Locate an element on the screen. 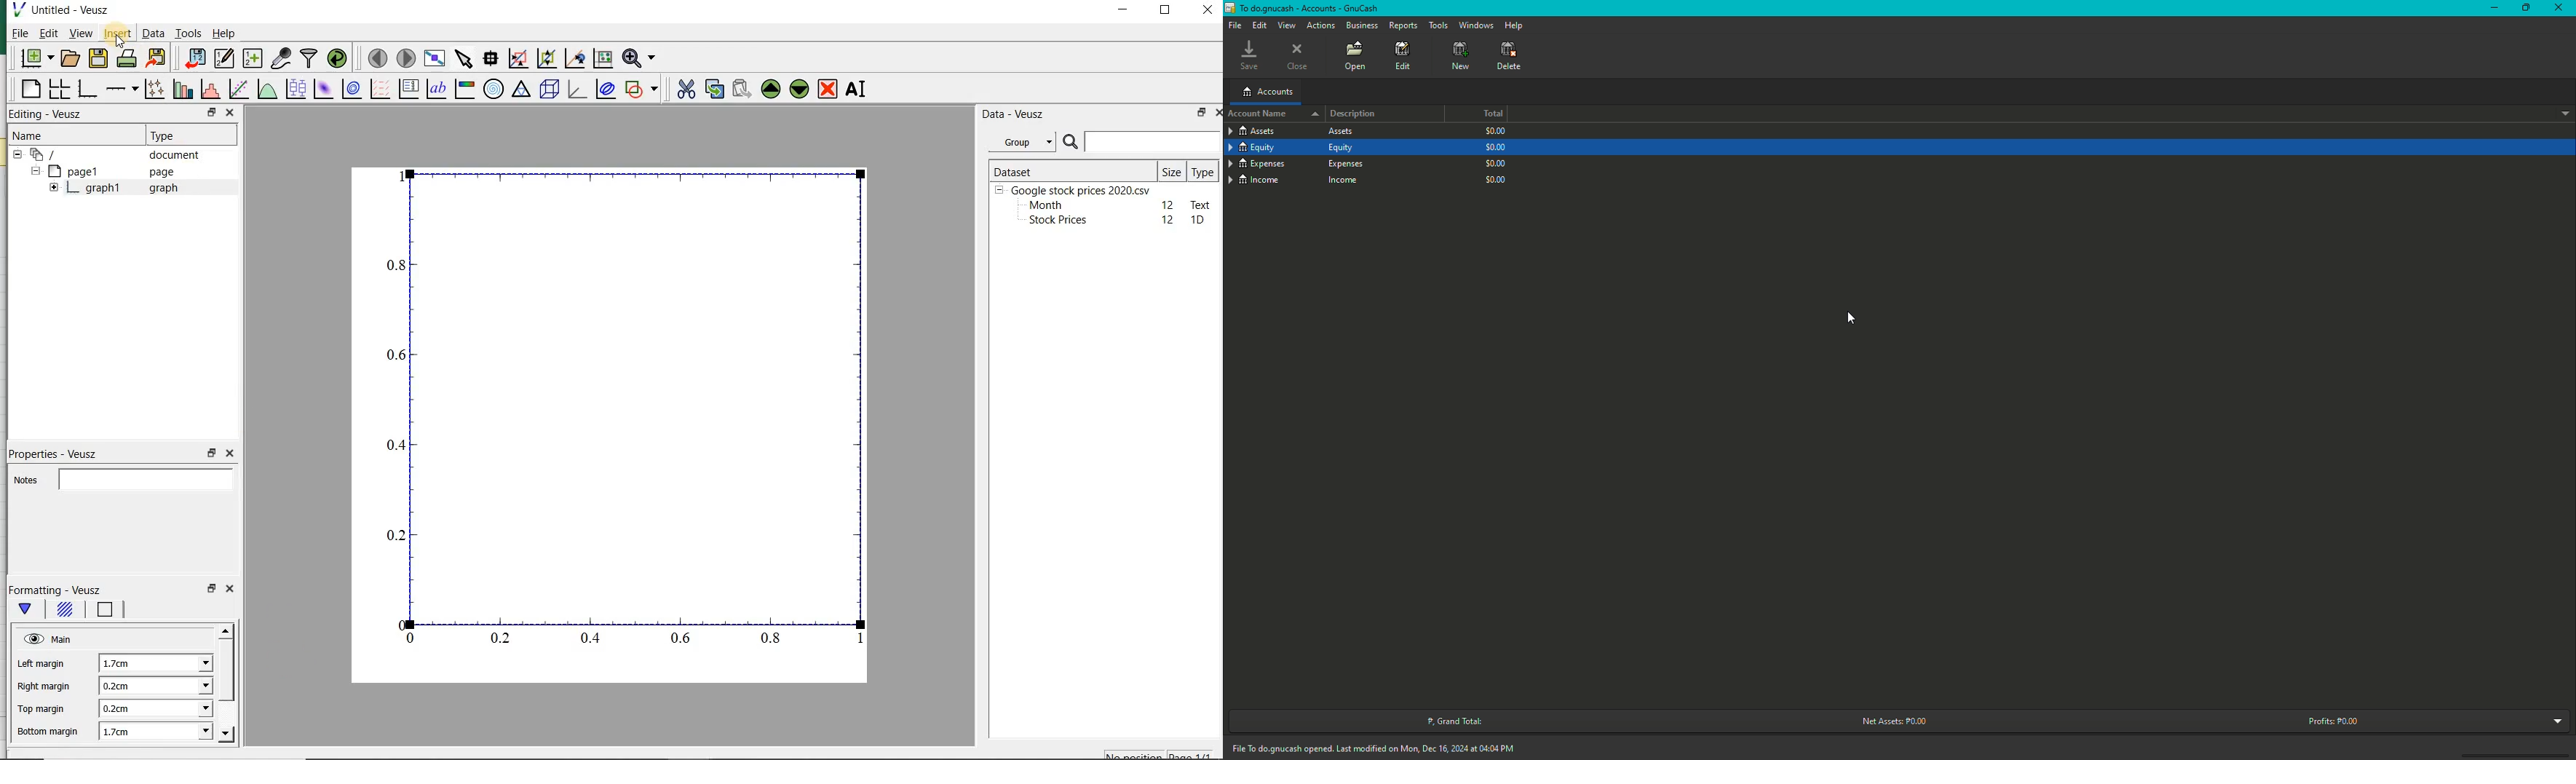  close is located at coordinates (1208, 11).